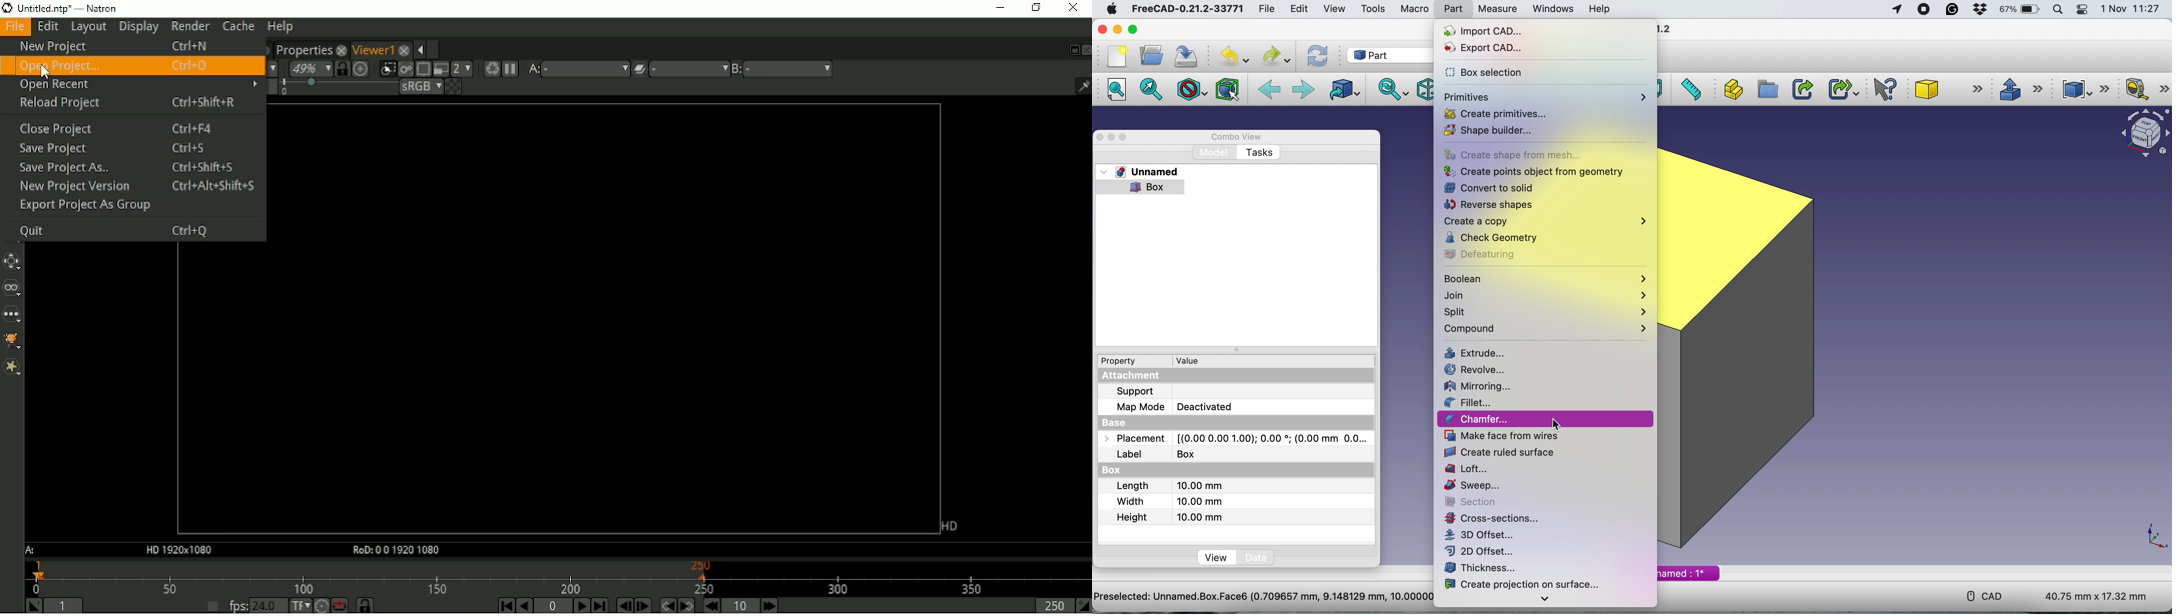 The image size is (2184, 616). What do you see at coordinates (2094, 598) in the screenshot?
I see `dimensions` at bounding box center [2094, 598].